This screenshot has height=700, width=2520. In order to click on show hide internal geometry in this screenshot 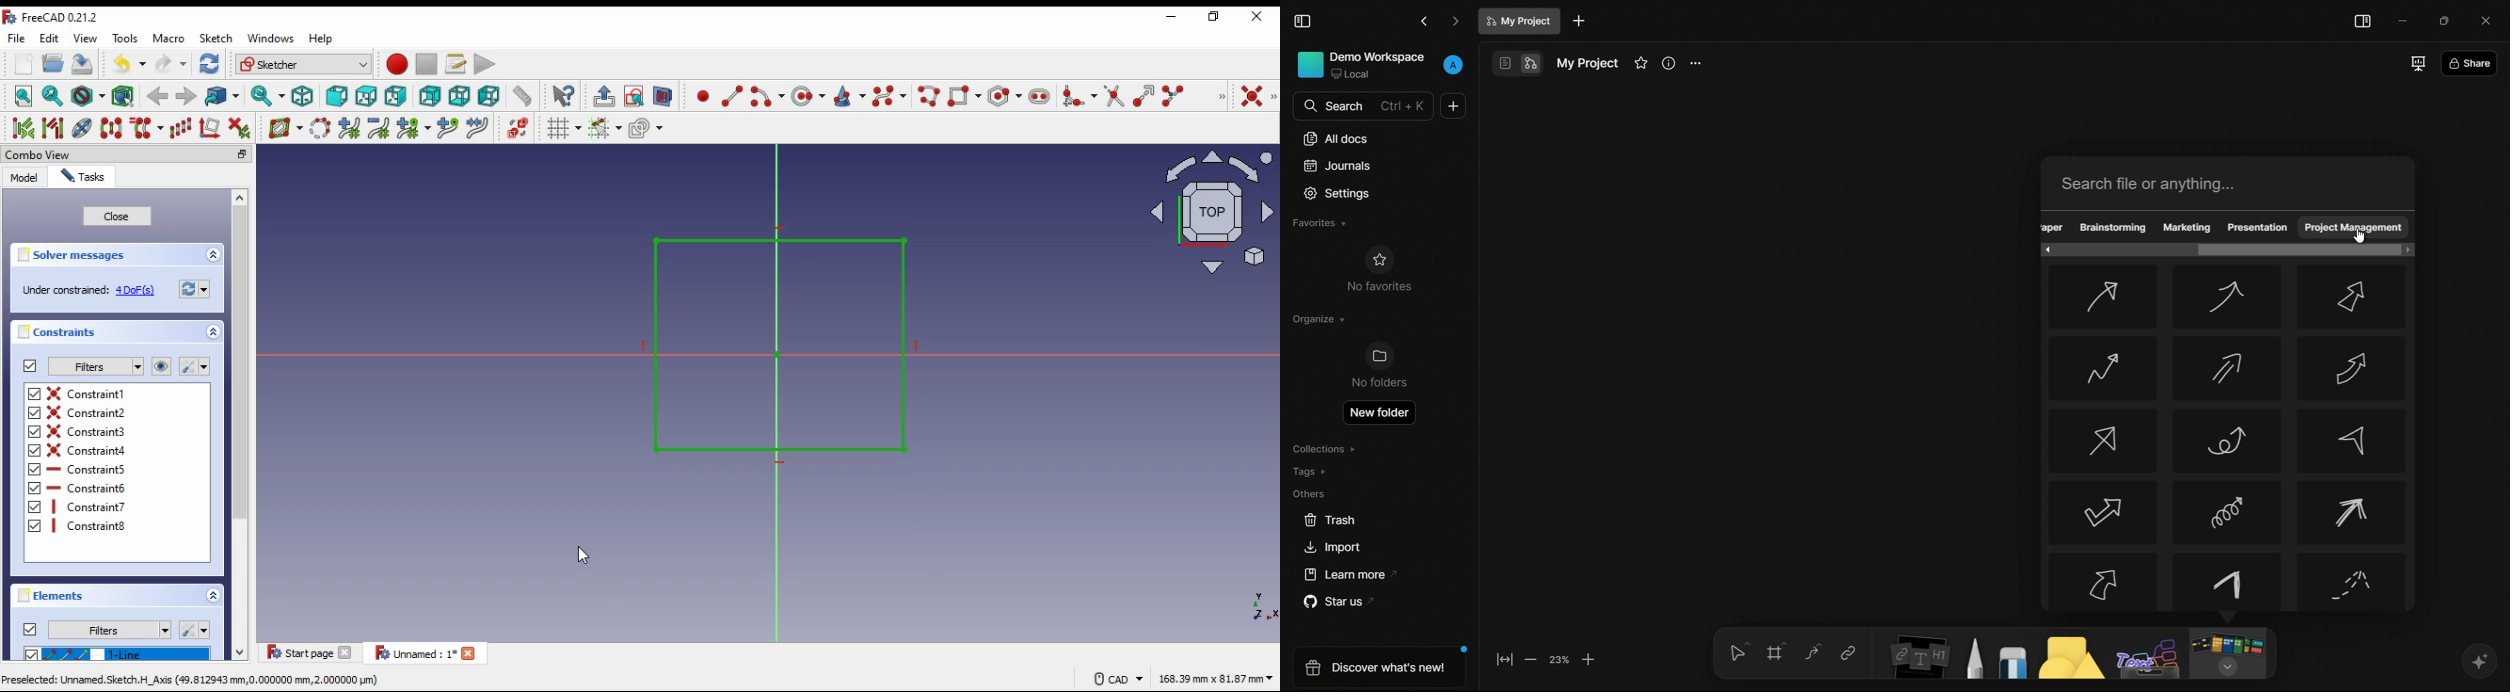, I will do `click(80, 128)`.